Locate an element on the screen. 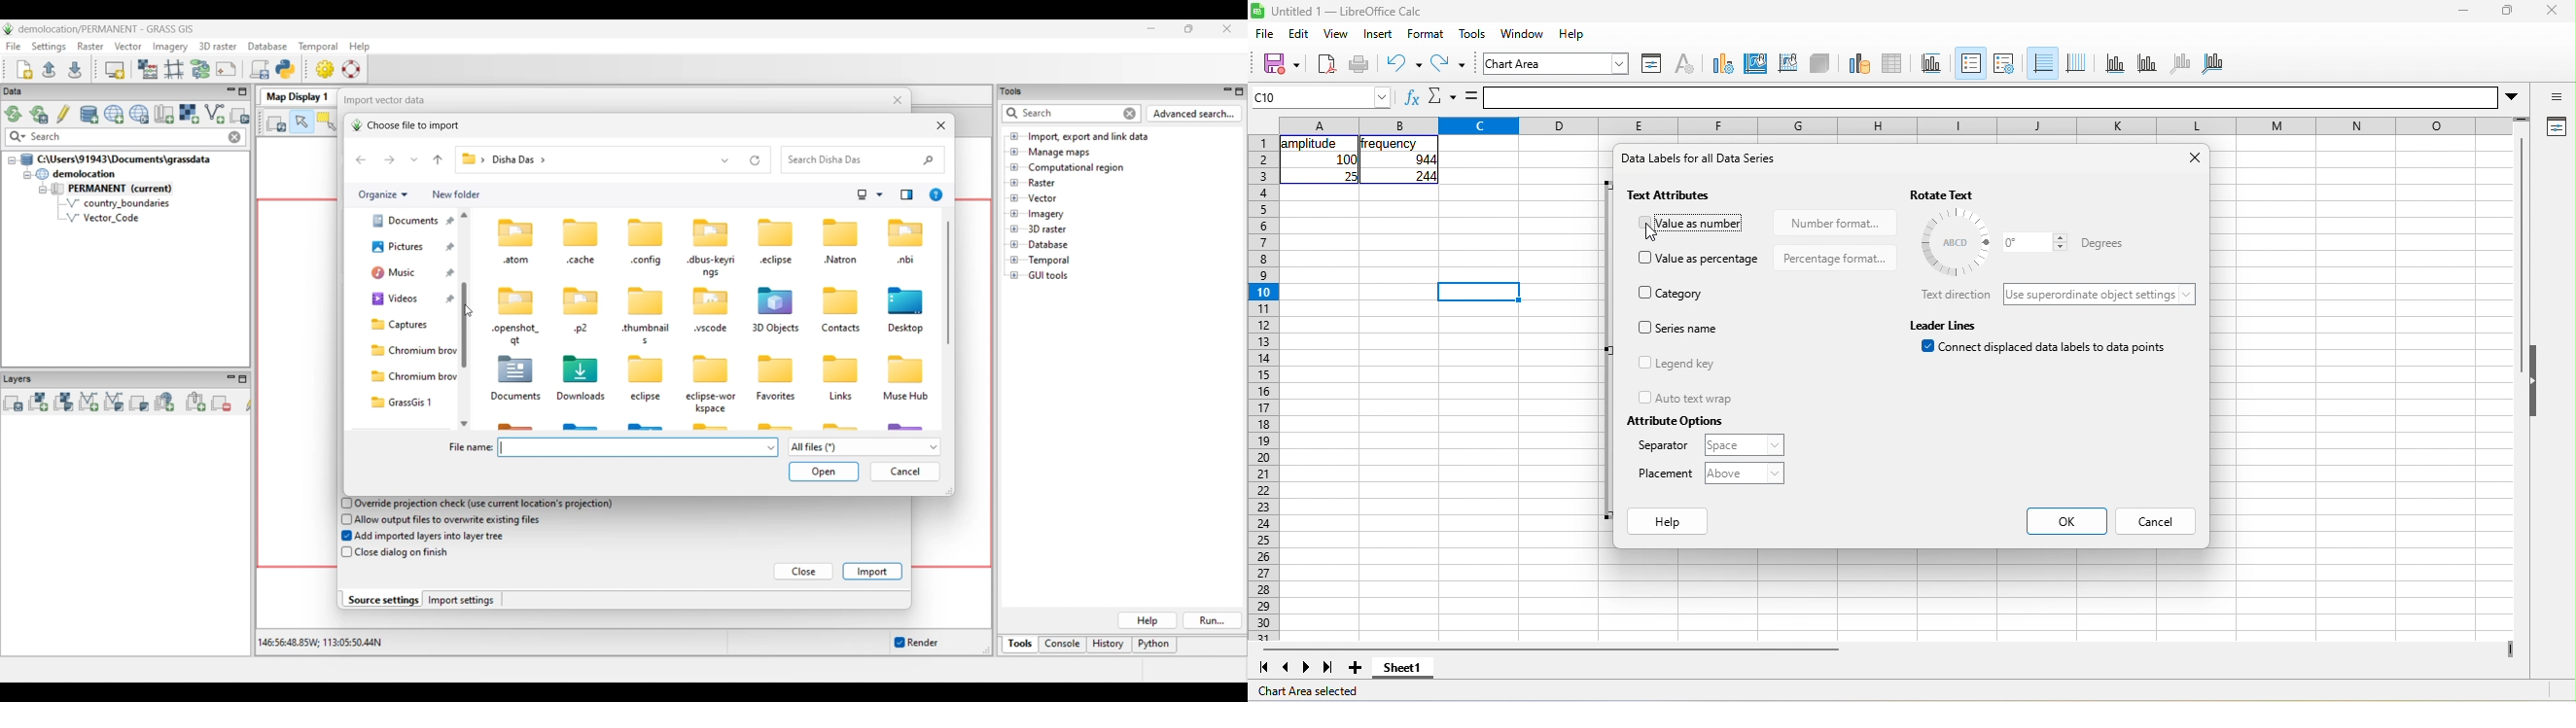 The height and width of the screenshot is (728, 2576). minimize is located at coordinates (2461, 13).